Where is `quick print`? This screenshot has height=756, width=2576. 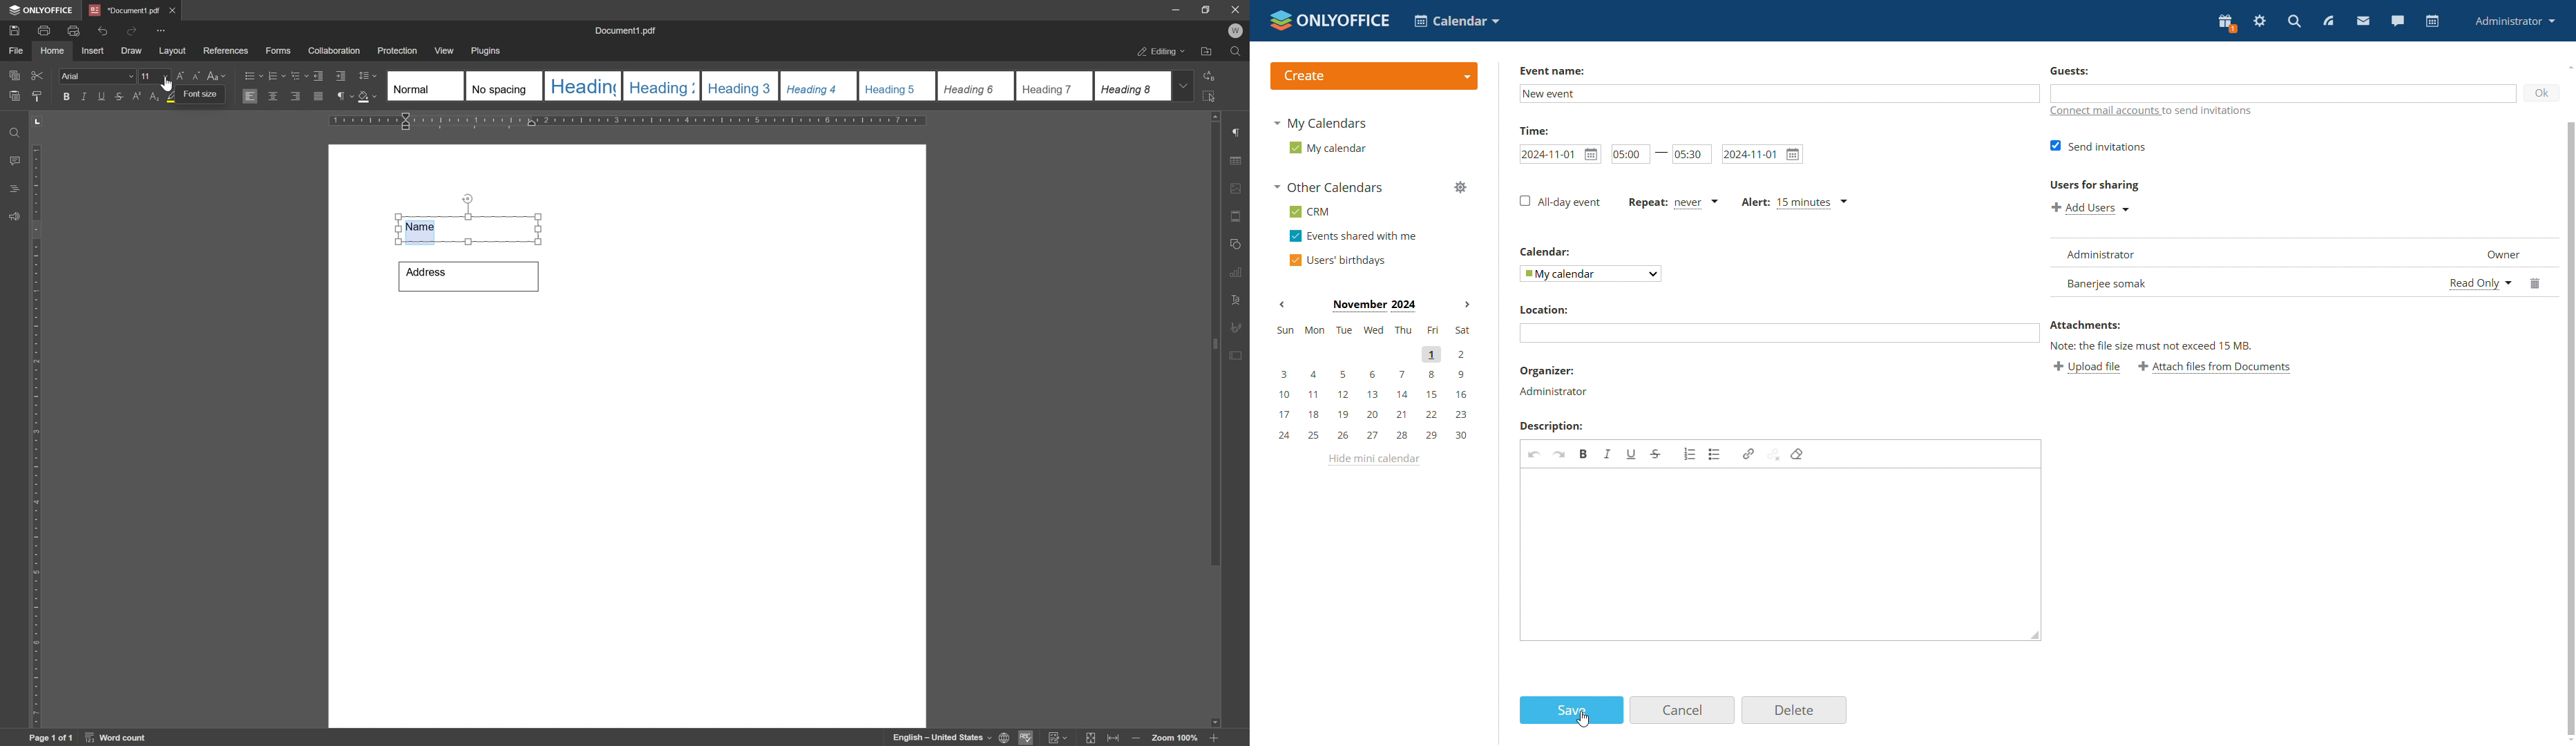
quick print is located at coordinates (71, 30).